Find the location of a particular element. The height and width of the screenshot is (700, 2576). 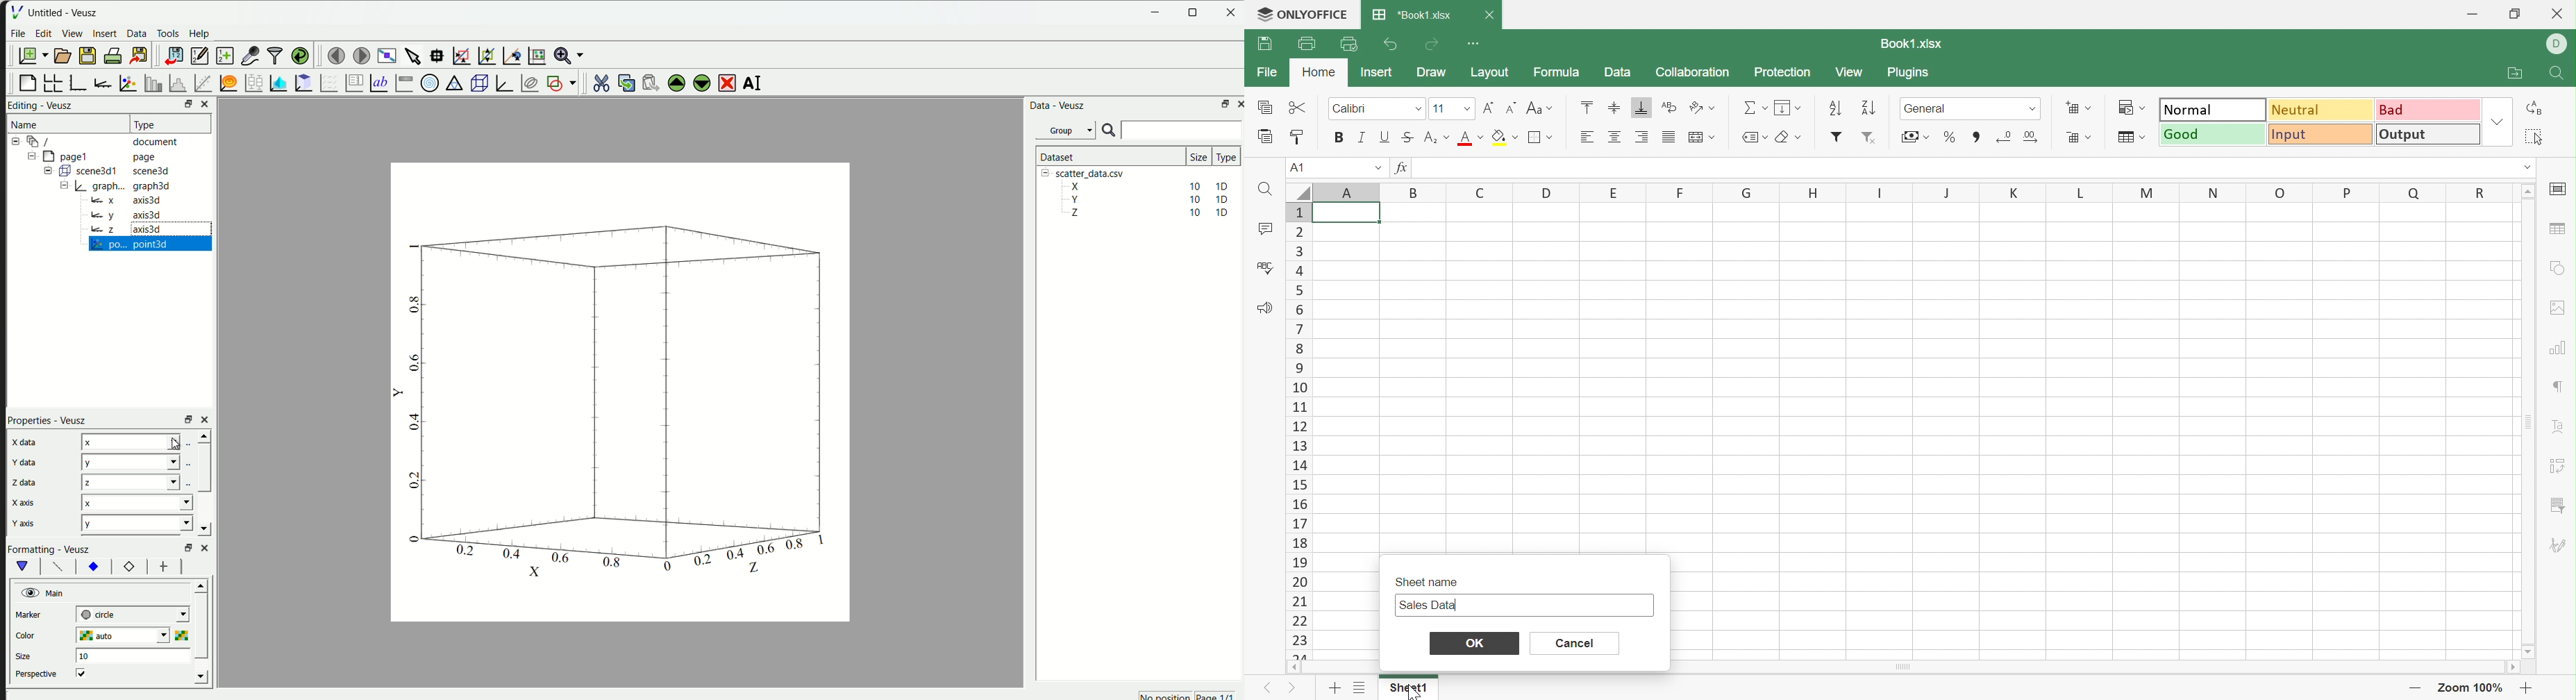

color is located at coordinates (40, 635).